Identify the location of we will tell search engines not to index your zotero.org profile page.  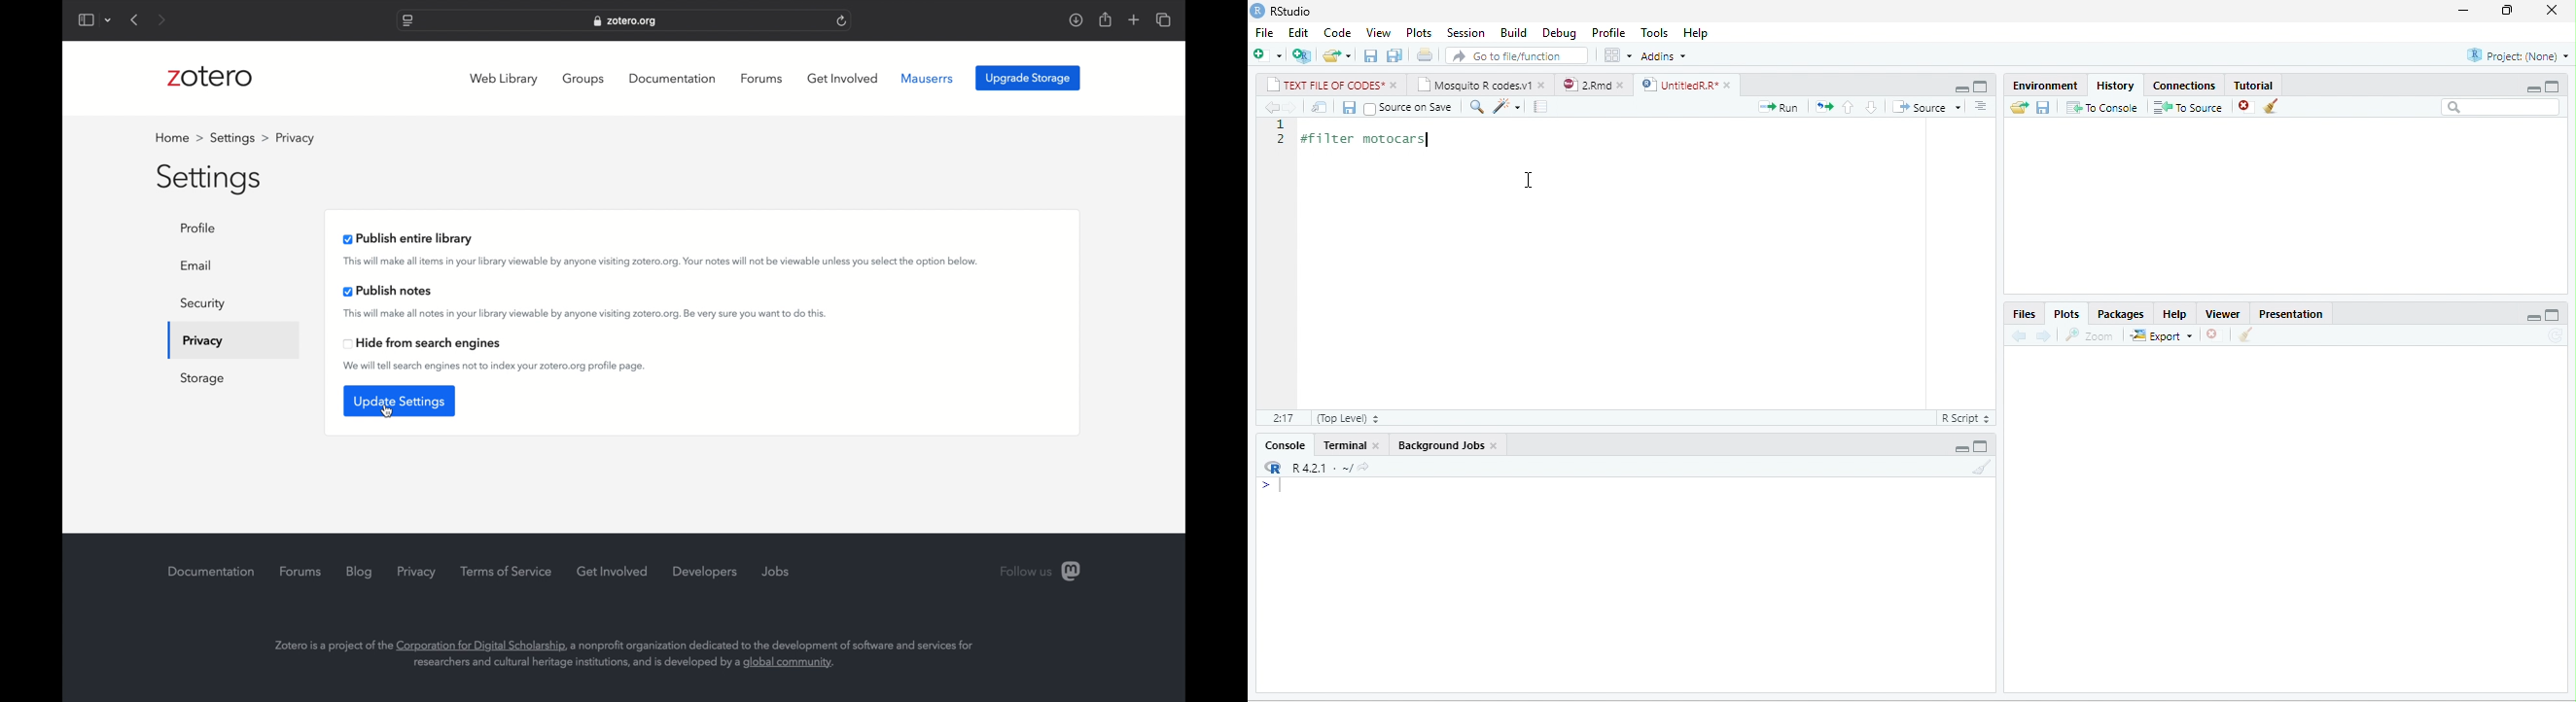
(495, 367).